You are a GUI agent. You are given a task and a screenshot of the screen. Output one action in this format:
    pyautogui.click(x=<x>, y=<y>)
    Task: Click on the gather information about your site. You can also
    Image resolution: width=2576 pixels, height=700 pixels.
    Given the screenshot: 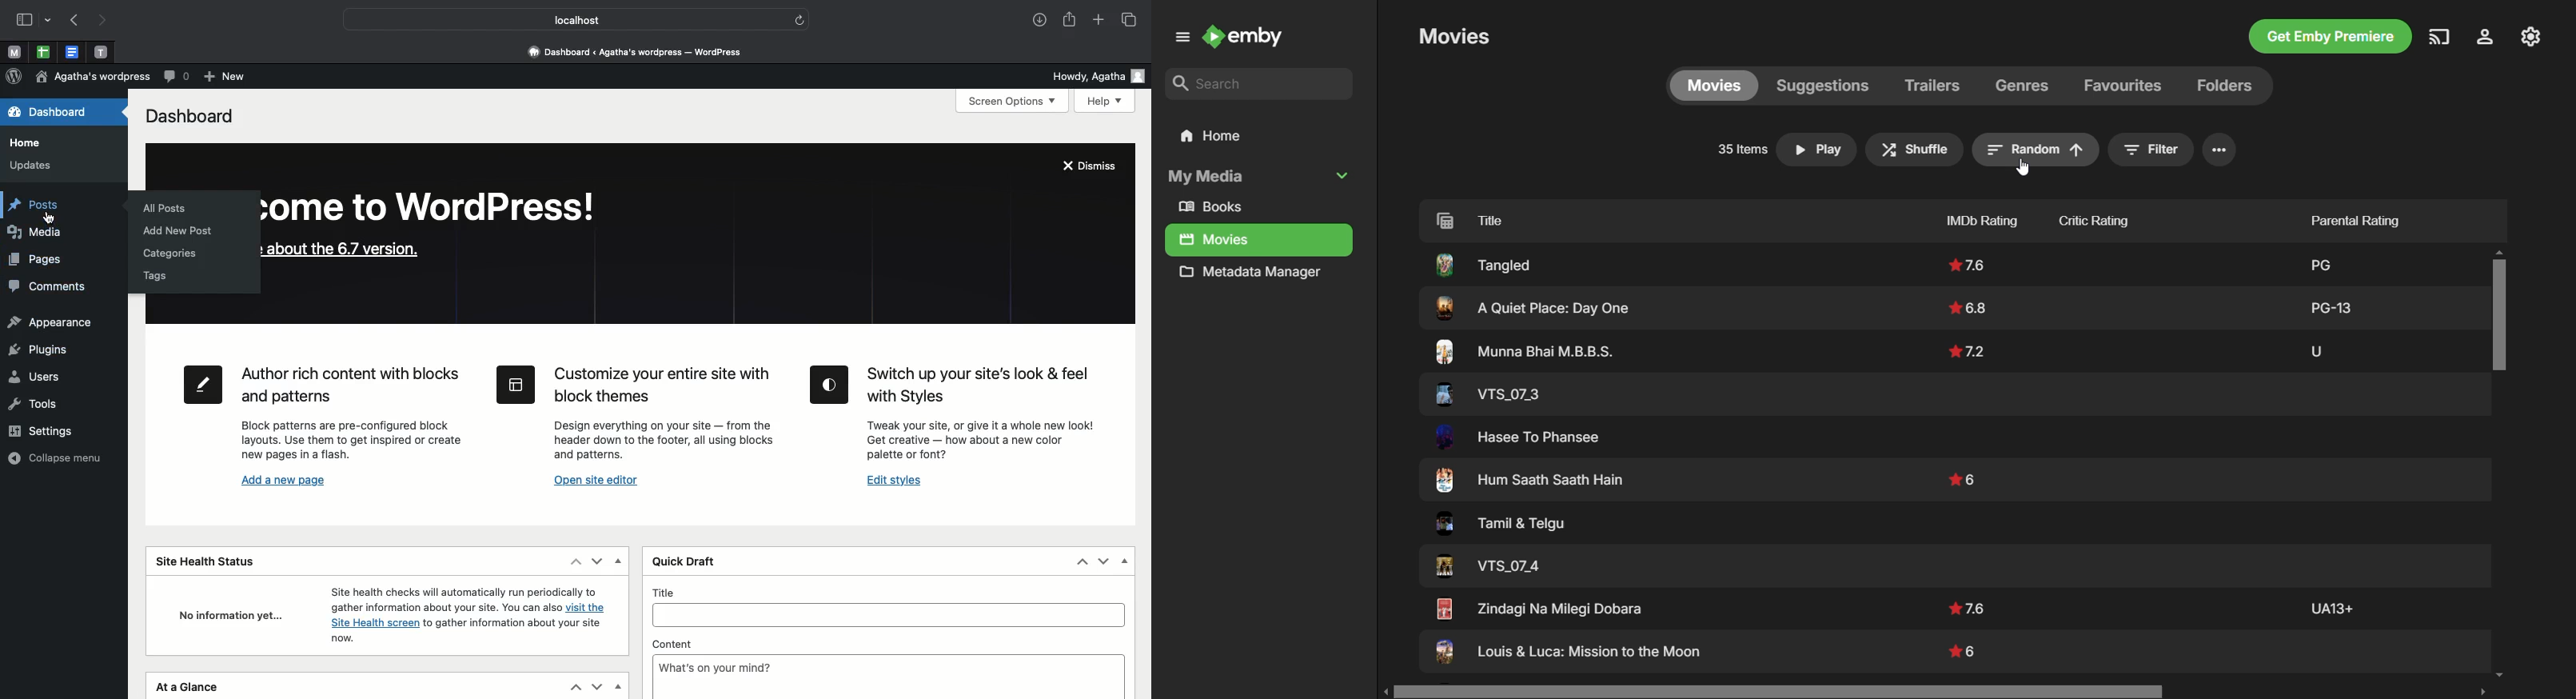 What is the action you would take?
    pyautogui.click(x=444, y=608)
    